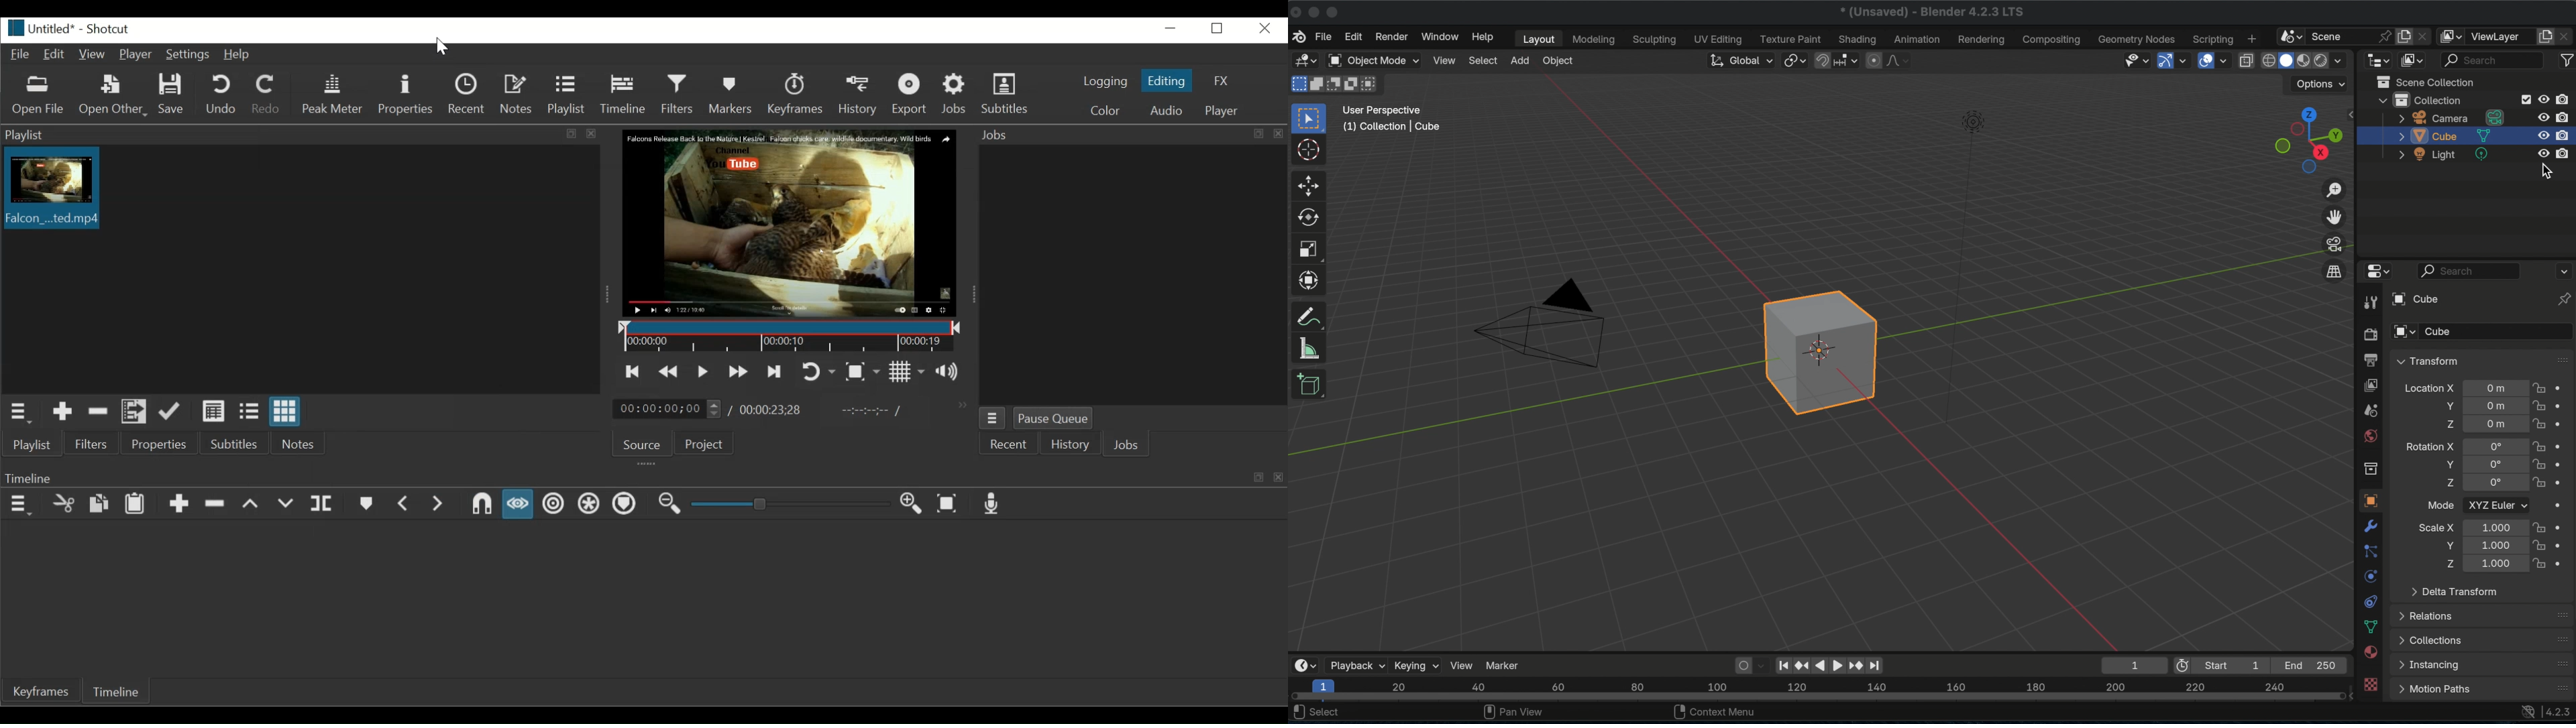 Image resolution: width=2576 pixels, height=728 pixels. Describe the element at coordinates (266, 94) in the screenshot. I see `Redo` at that location.